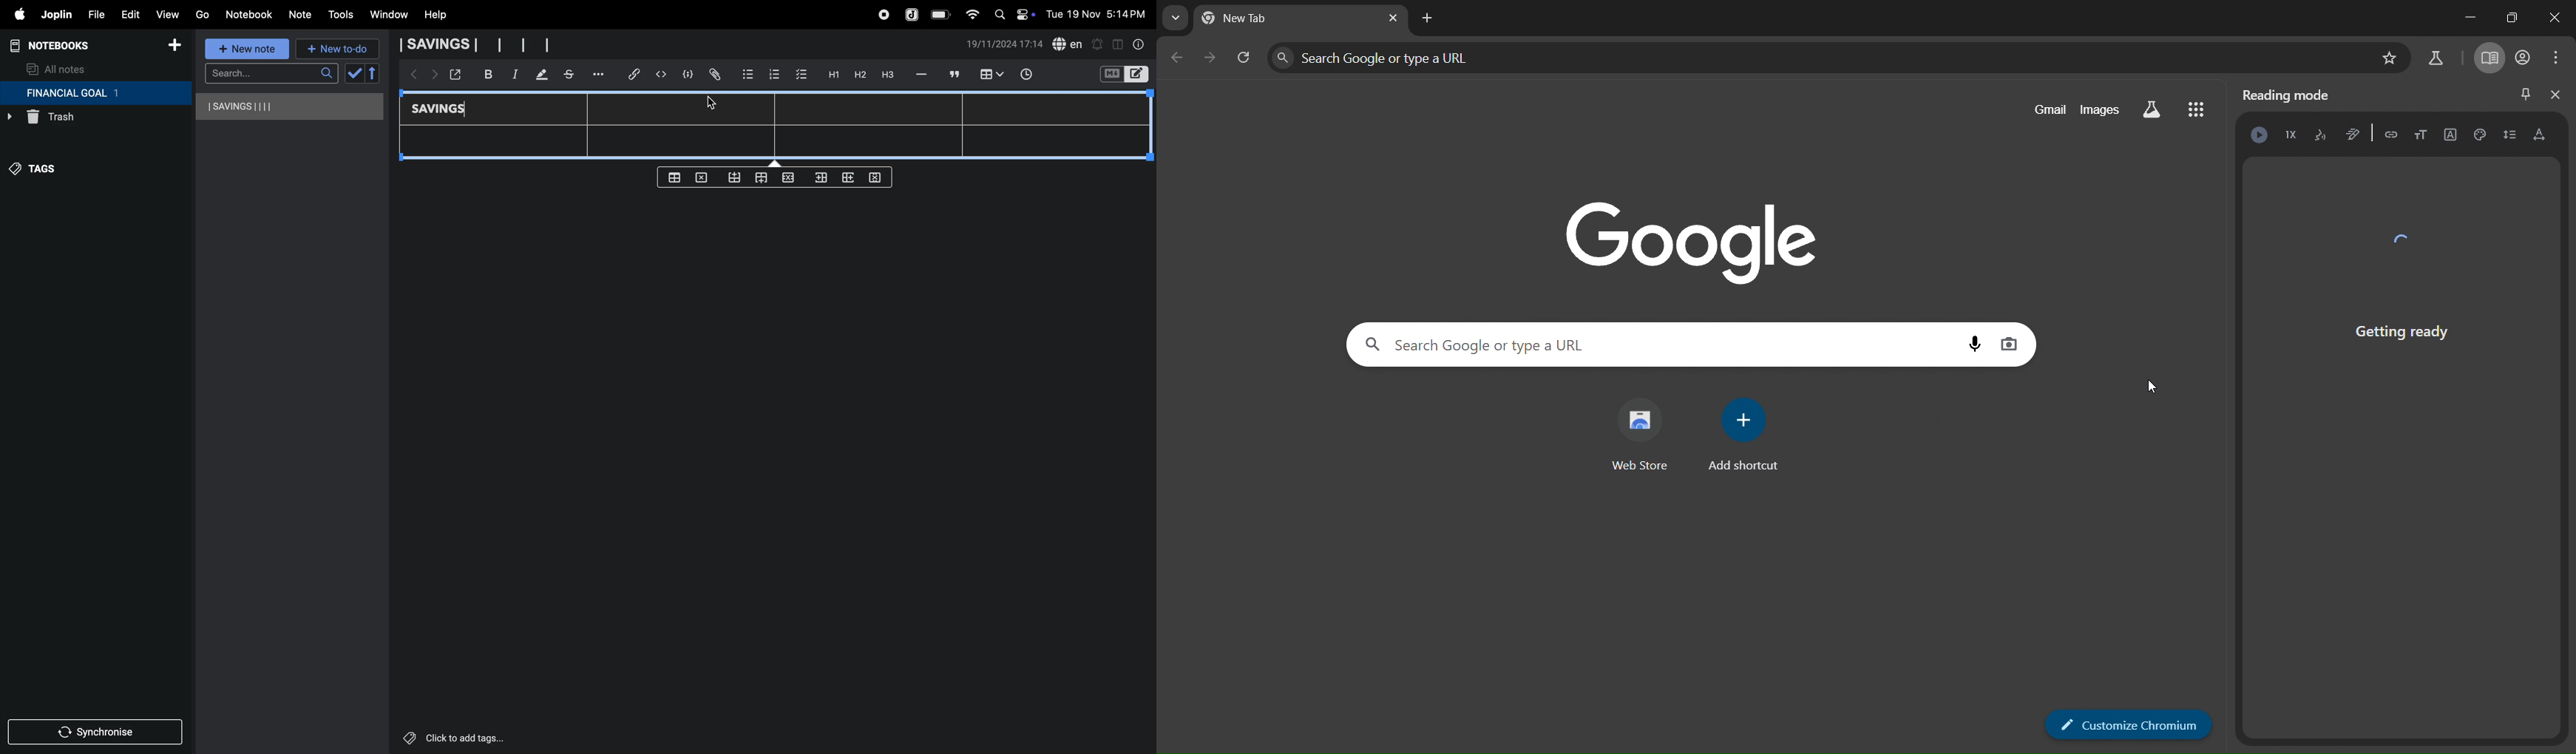  Describe the element at coordinates (432, 77) in the screenshot. I see `forward` at that location.